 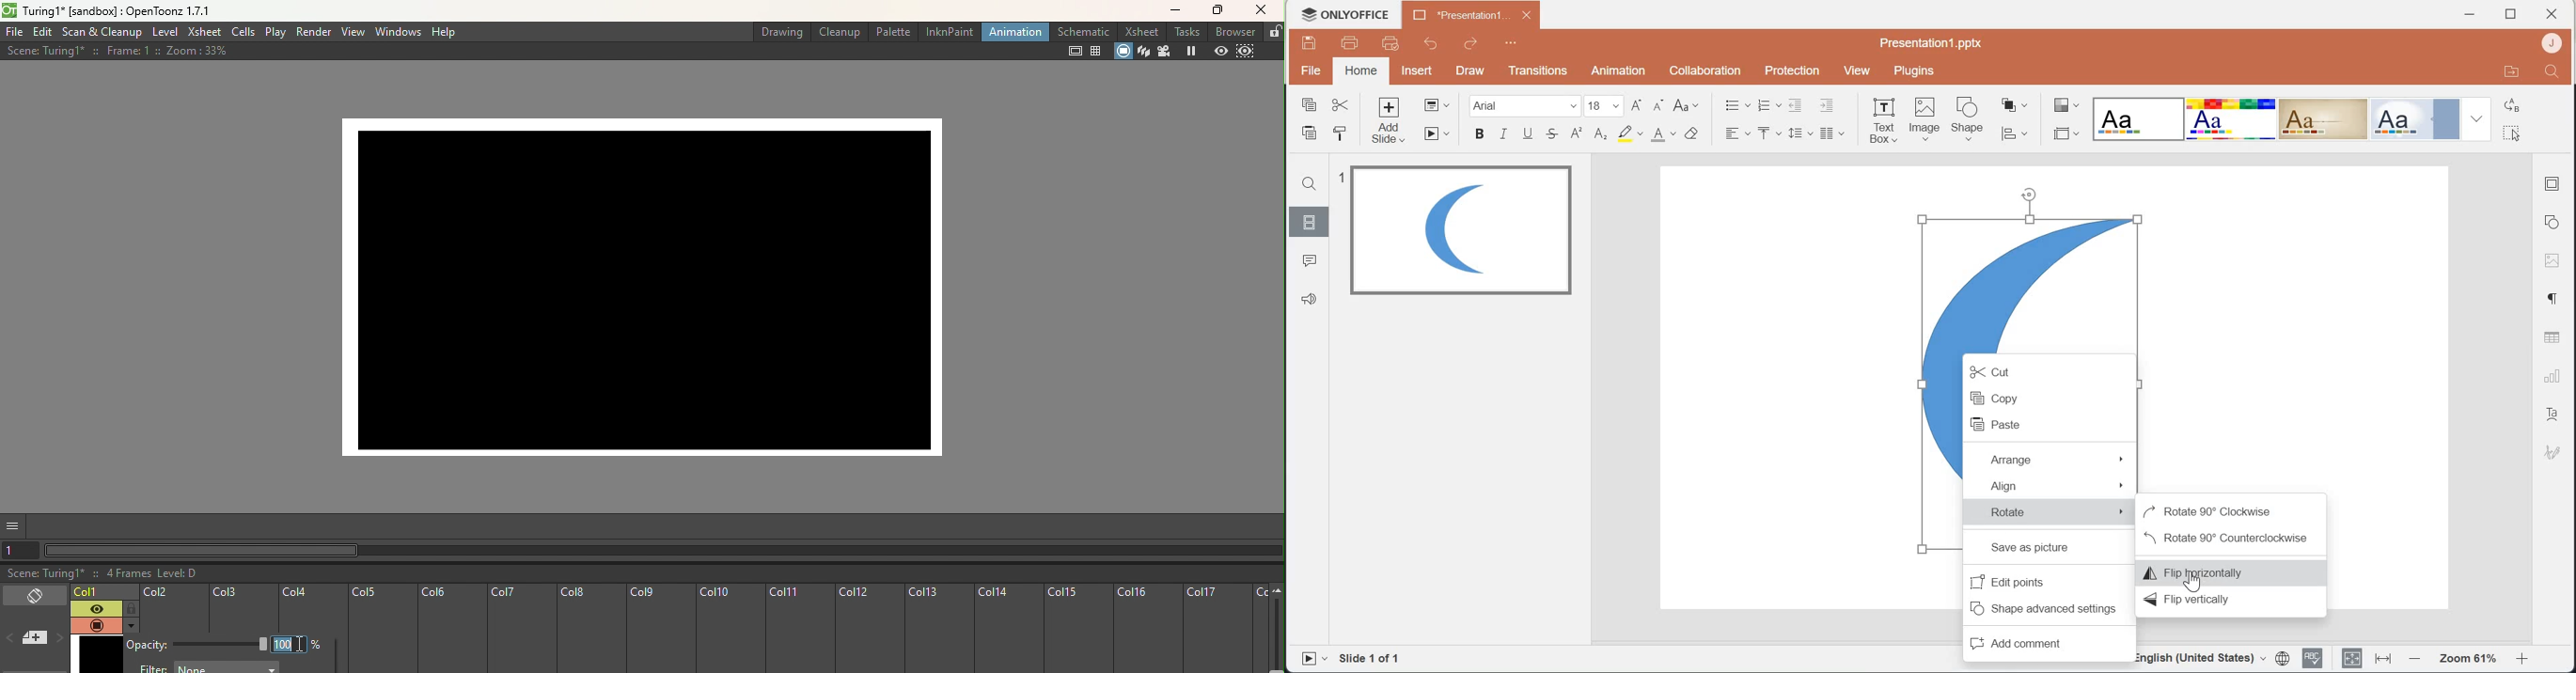 I want to click on Numbering, so click(x=1768, y=104).